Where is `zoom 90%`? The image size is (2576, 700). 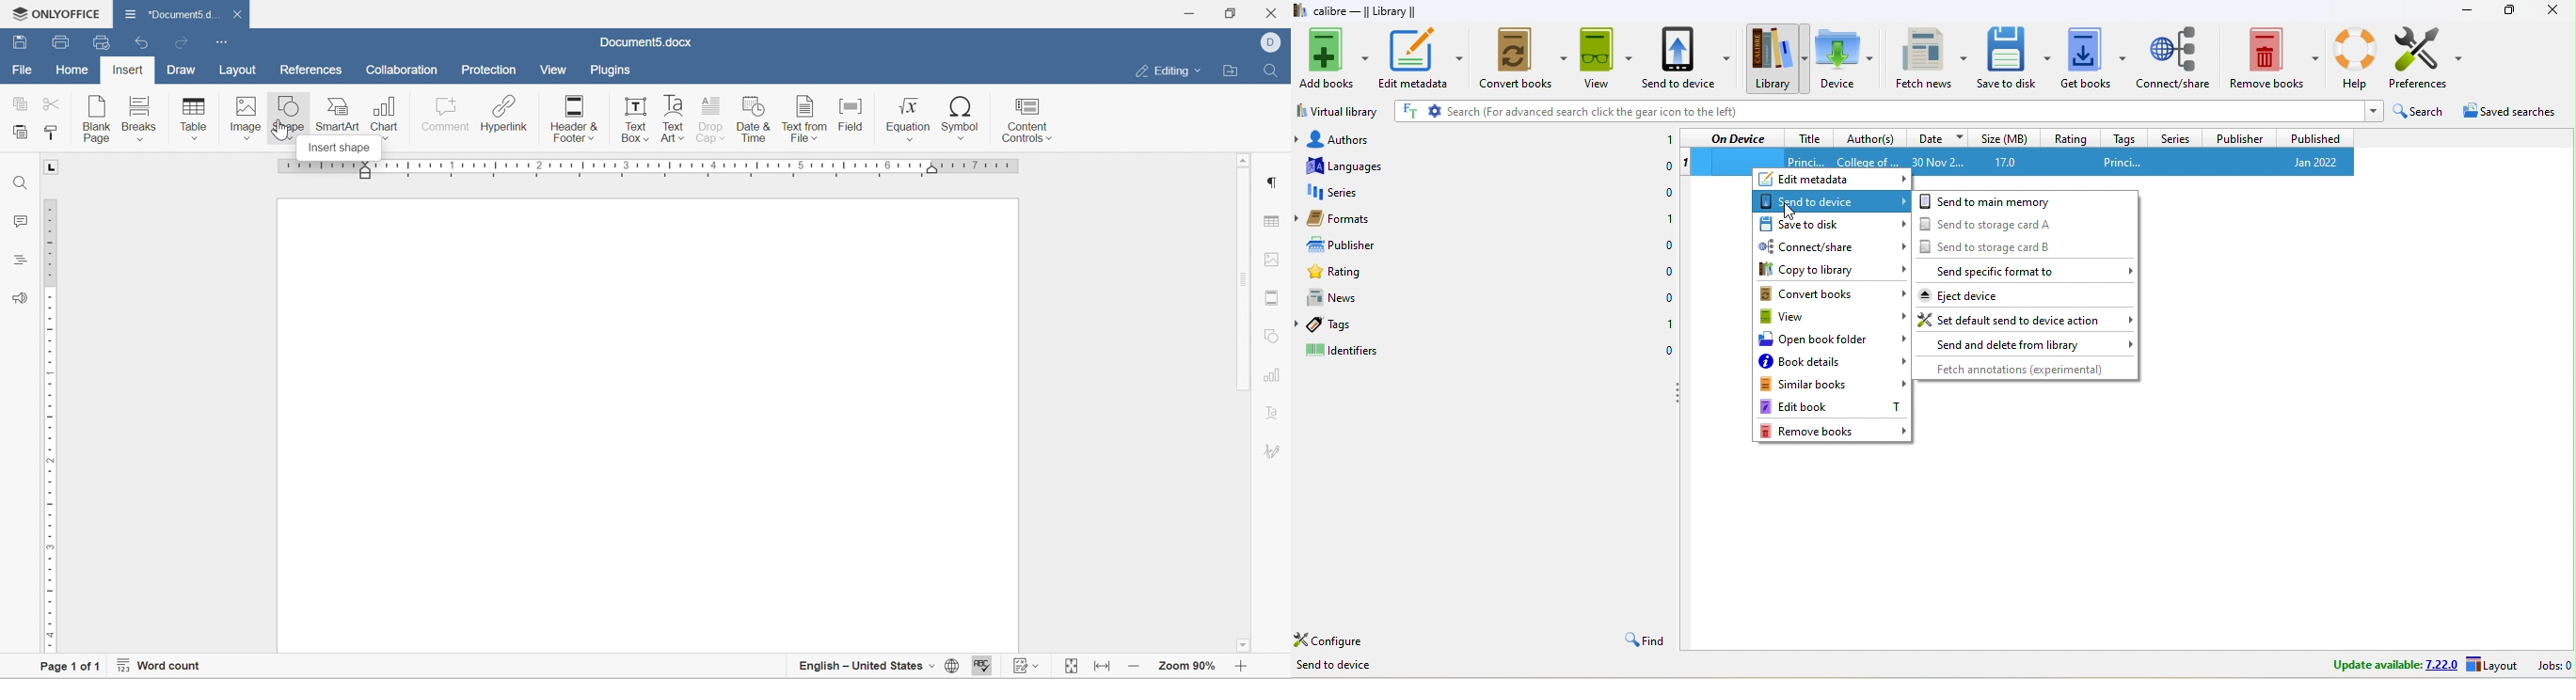 zoom 90% is located at coordinates (1185, 667).